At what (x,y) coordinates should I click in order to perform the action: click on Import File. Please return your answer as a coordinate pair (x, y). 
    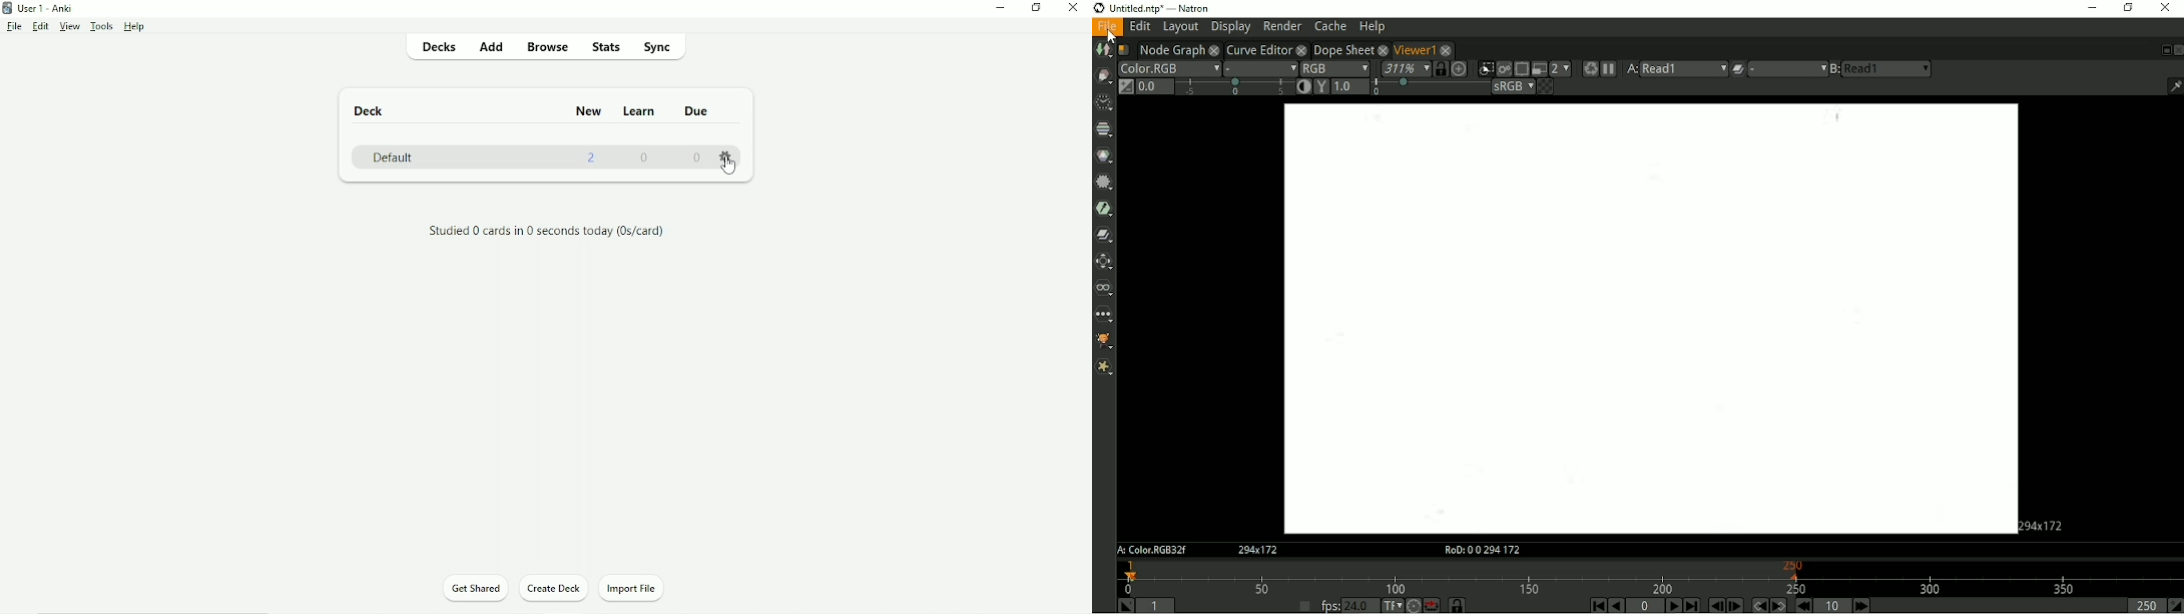
    Looking at the image, I should click on (640, 587).